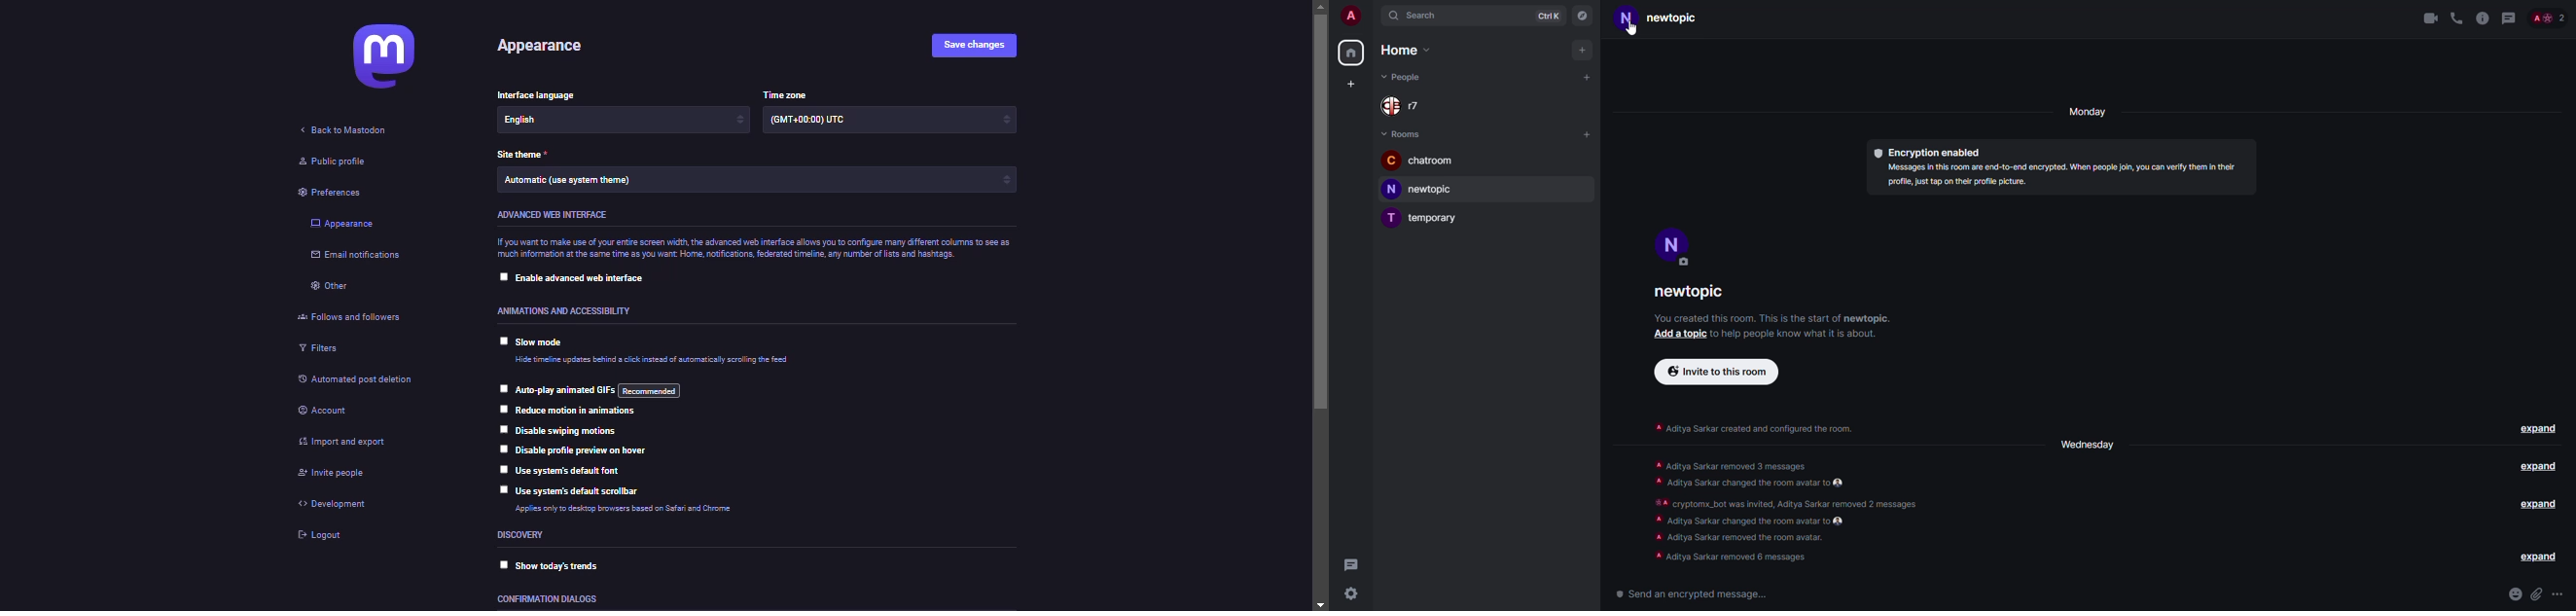  Describe the element at coordinates (1423, 161) in the screenshot. I see `chatroom` at that location.